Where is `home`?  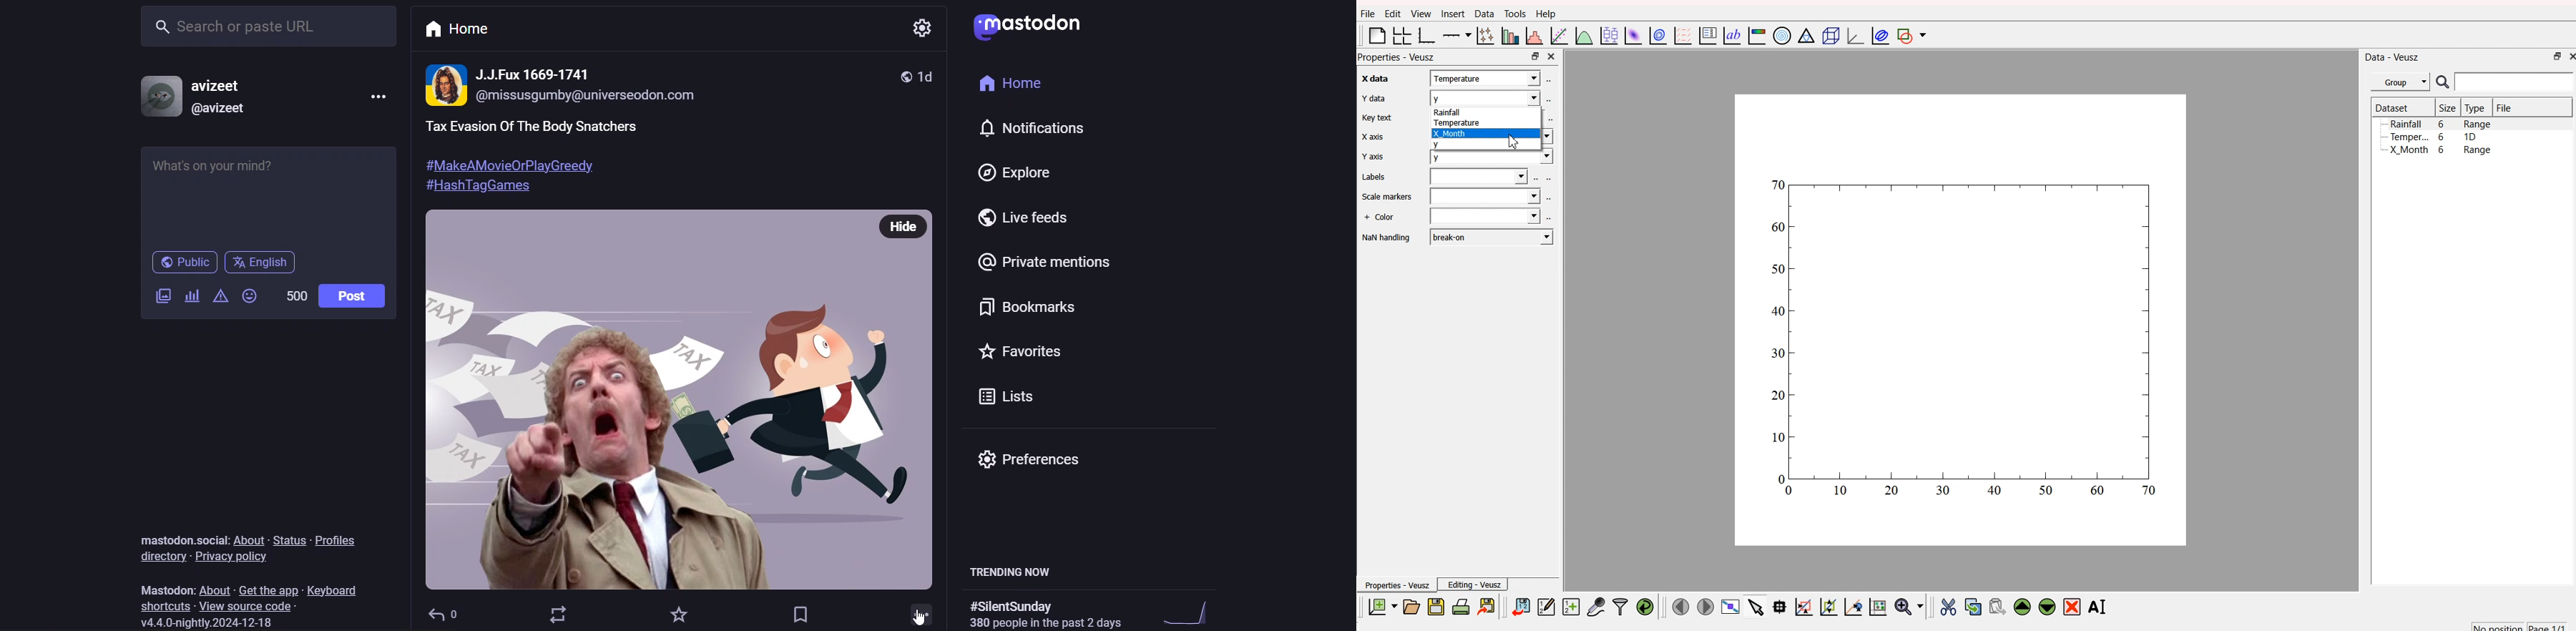 home is located at coordinates (1023, 81).